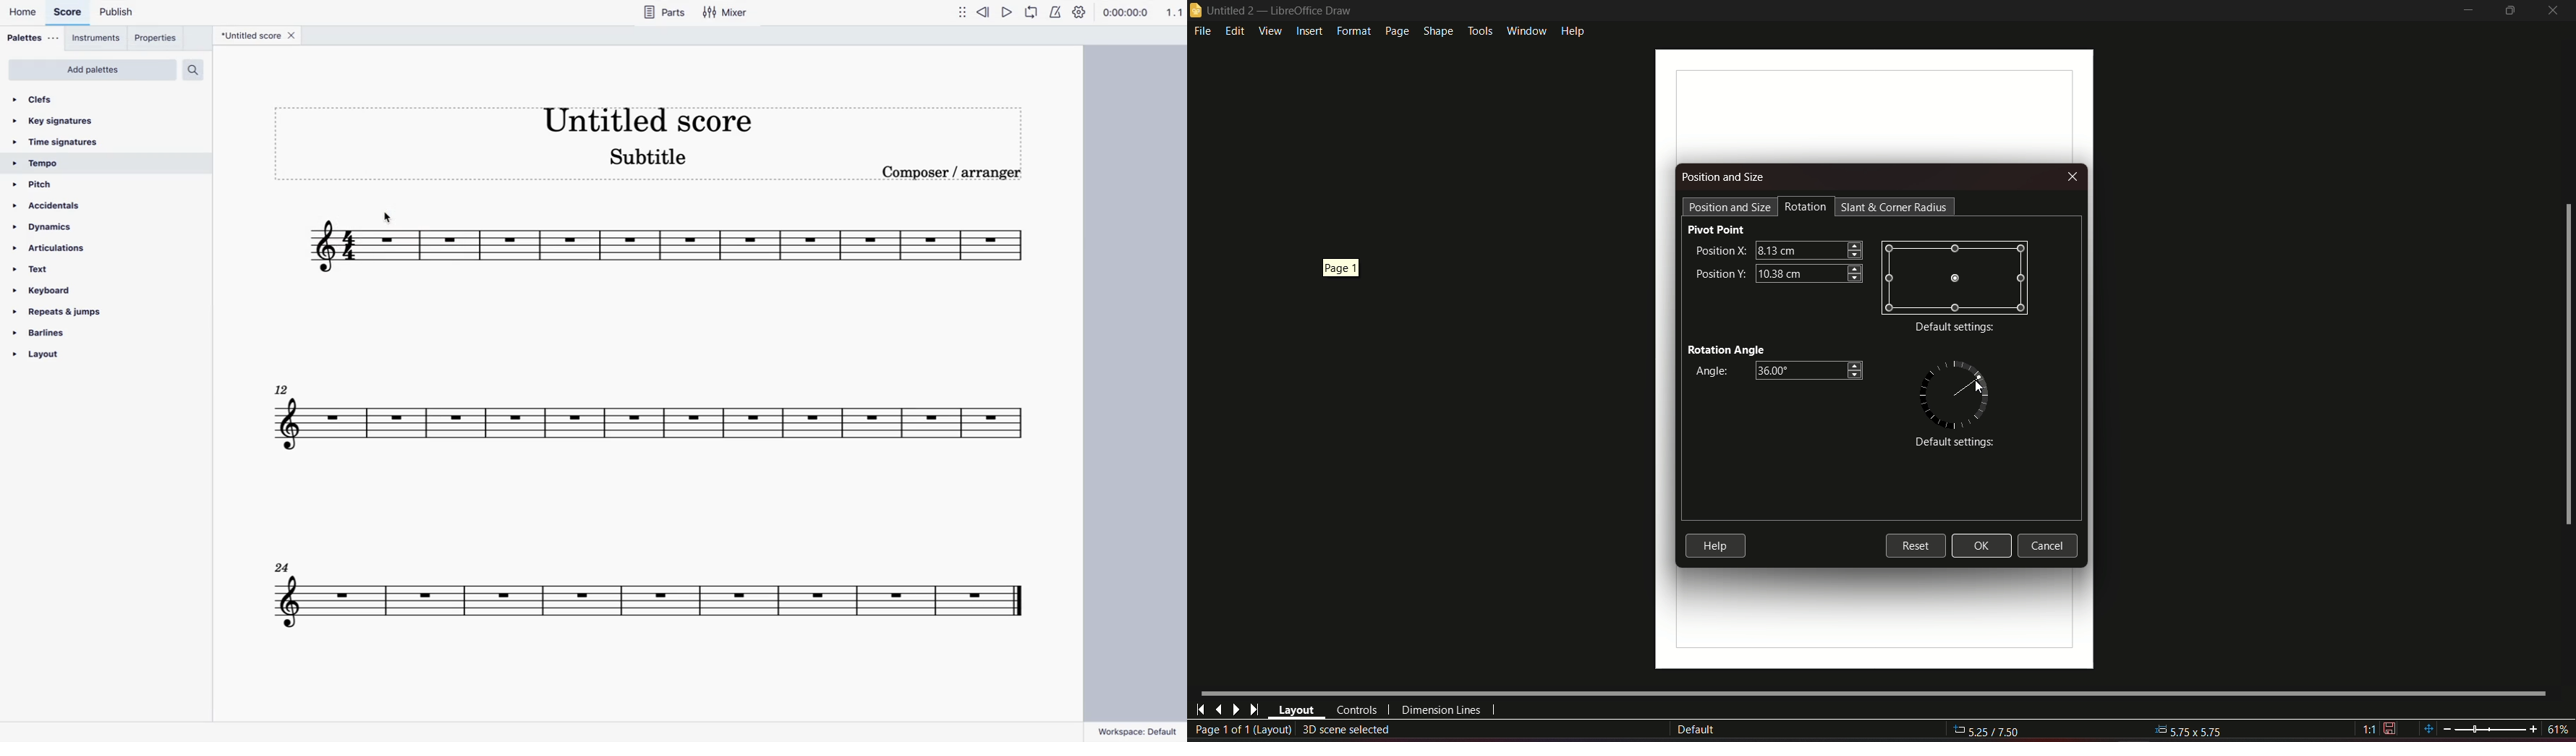 The height and width of the screenshot is (756, 2576). What do you see at coordinates (1008, 12) in the screenshot?
I see `play` at bounding box center [1008, 12].